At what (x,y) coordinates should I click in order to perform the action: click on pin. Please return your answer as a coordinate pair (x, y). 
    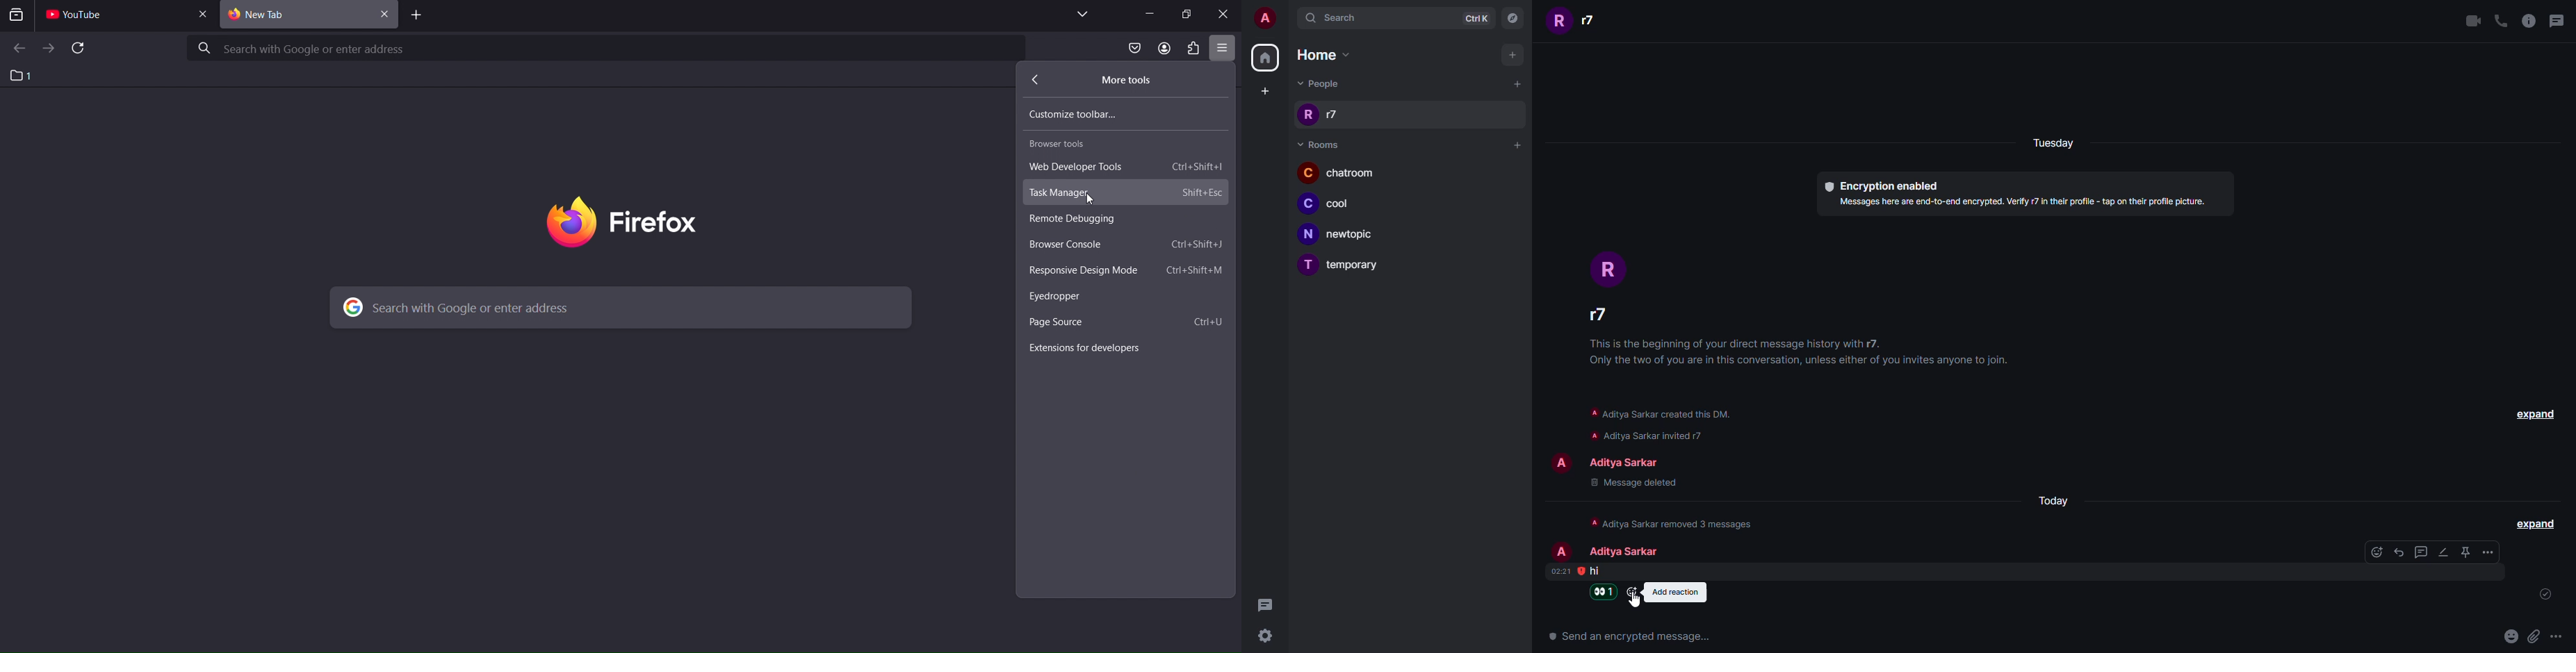
    Looking at the image, I should click on (2468, 551).